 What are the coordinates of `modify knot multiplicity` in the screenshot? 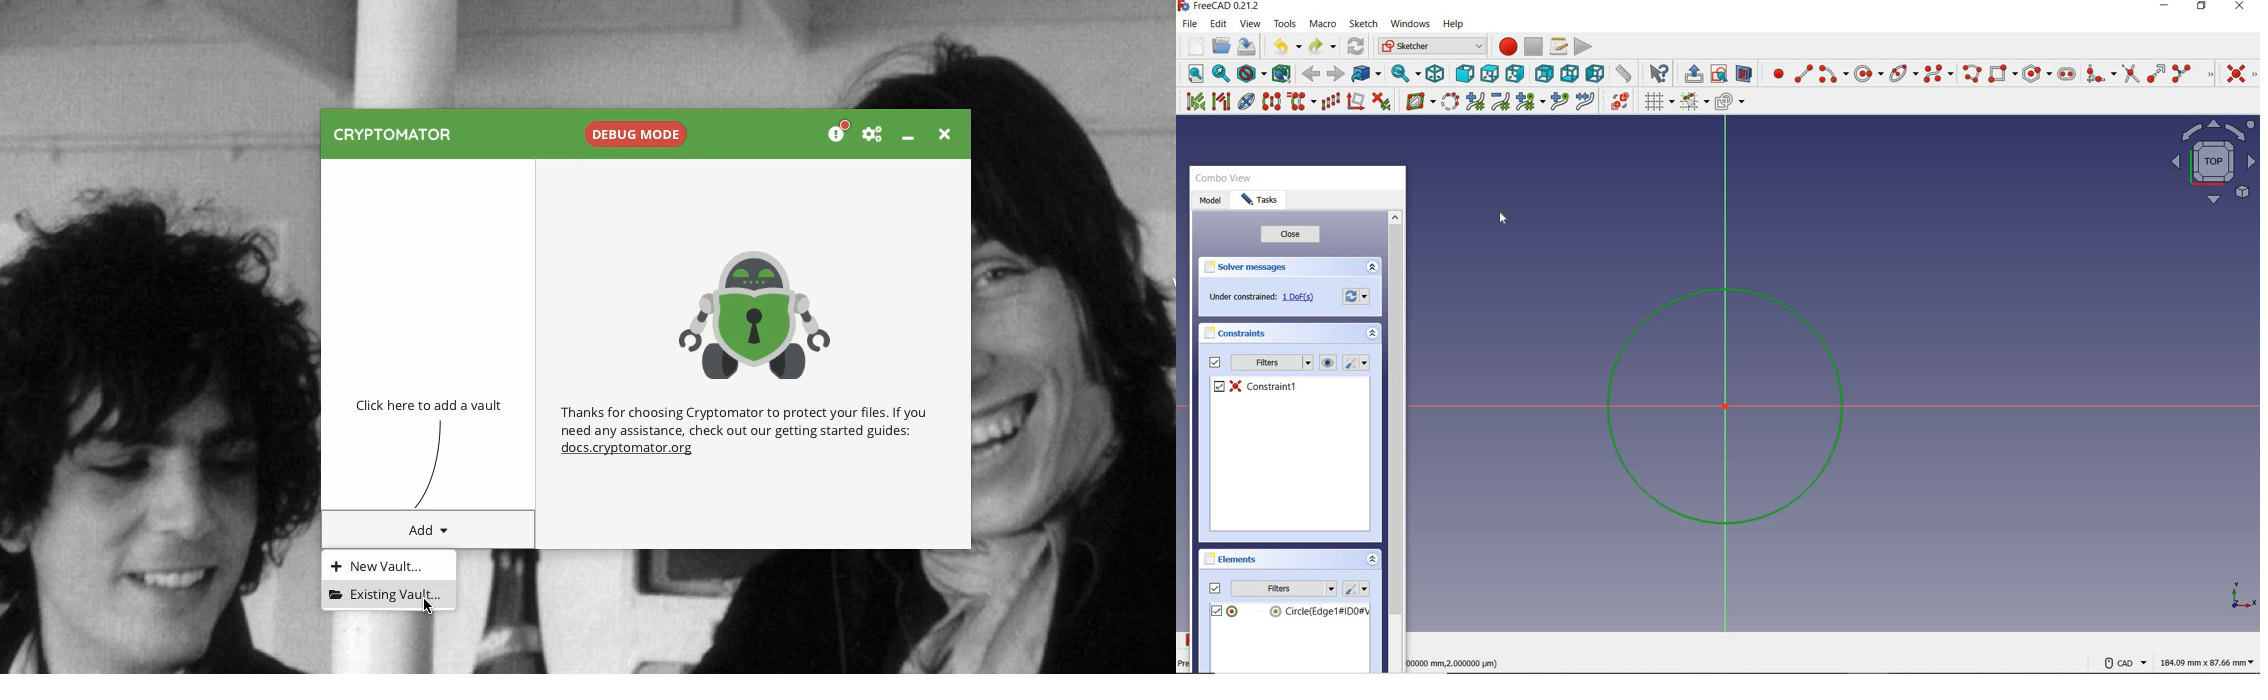 It's located at (1529, 101).